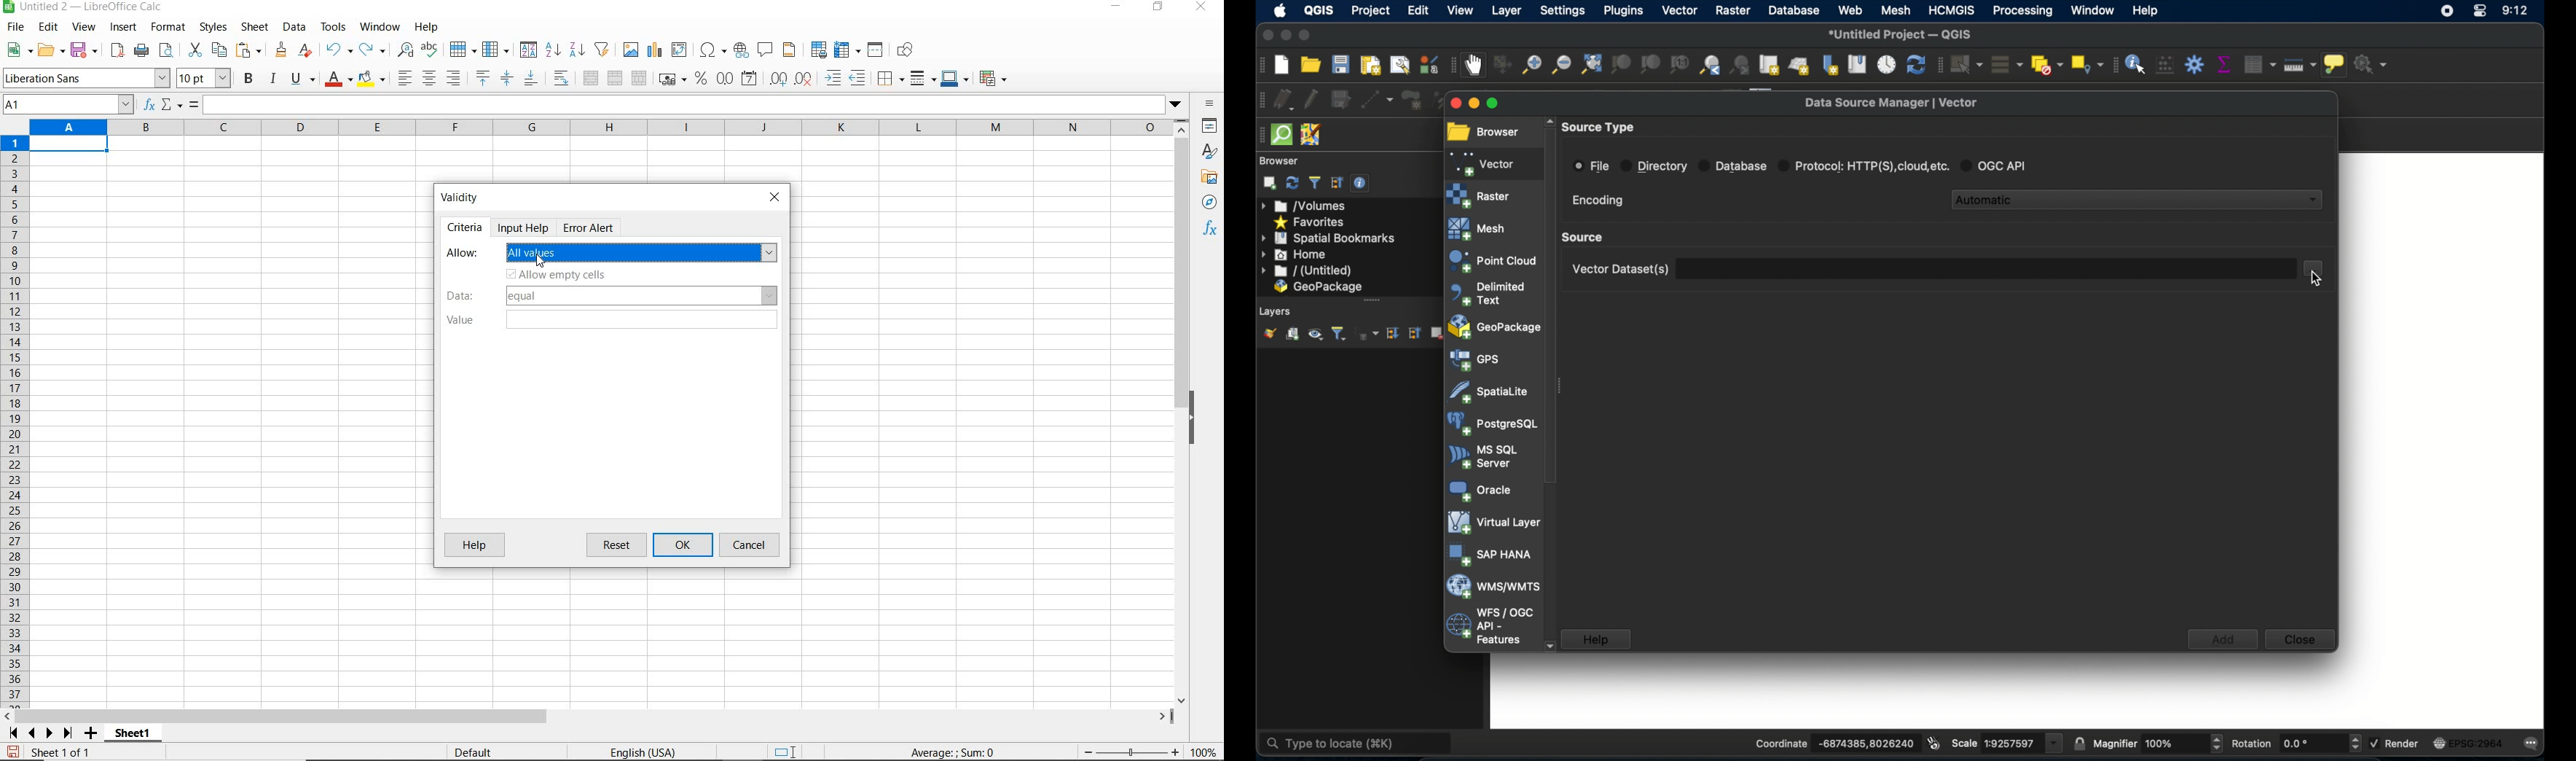 This screenshot has width=2576, height=784. What do you see at coordinates (1177, 106) in the screenshot?
I see `dropdown` at bounding box center [1177, 106].